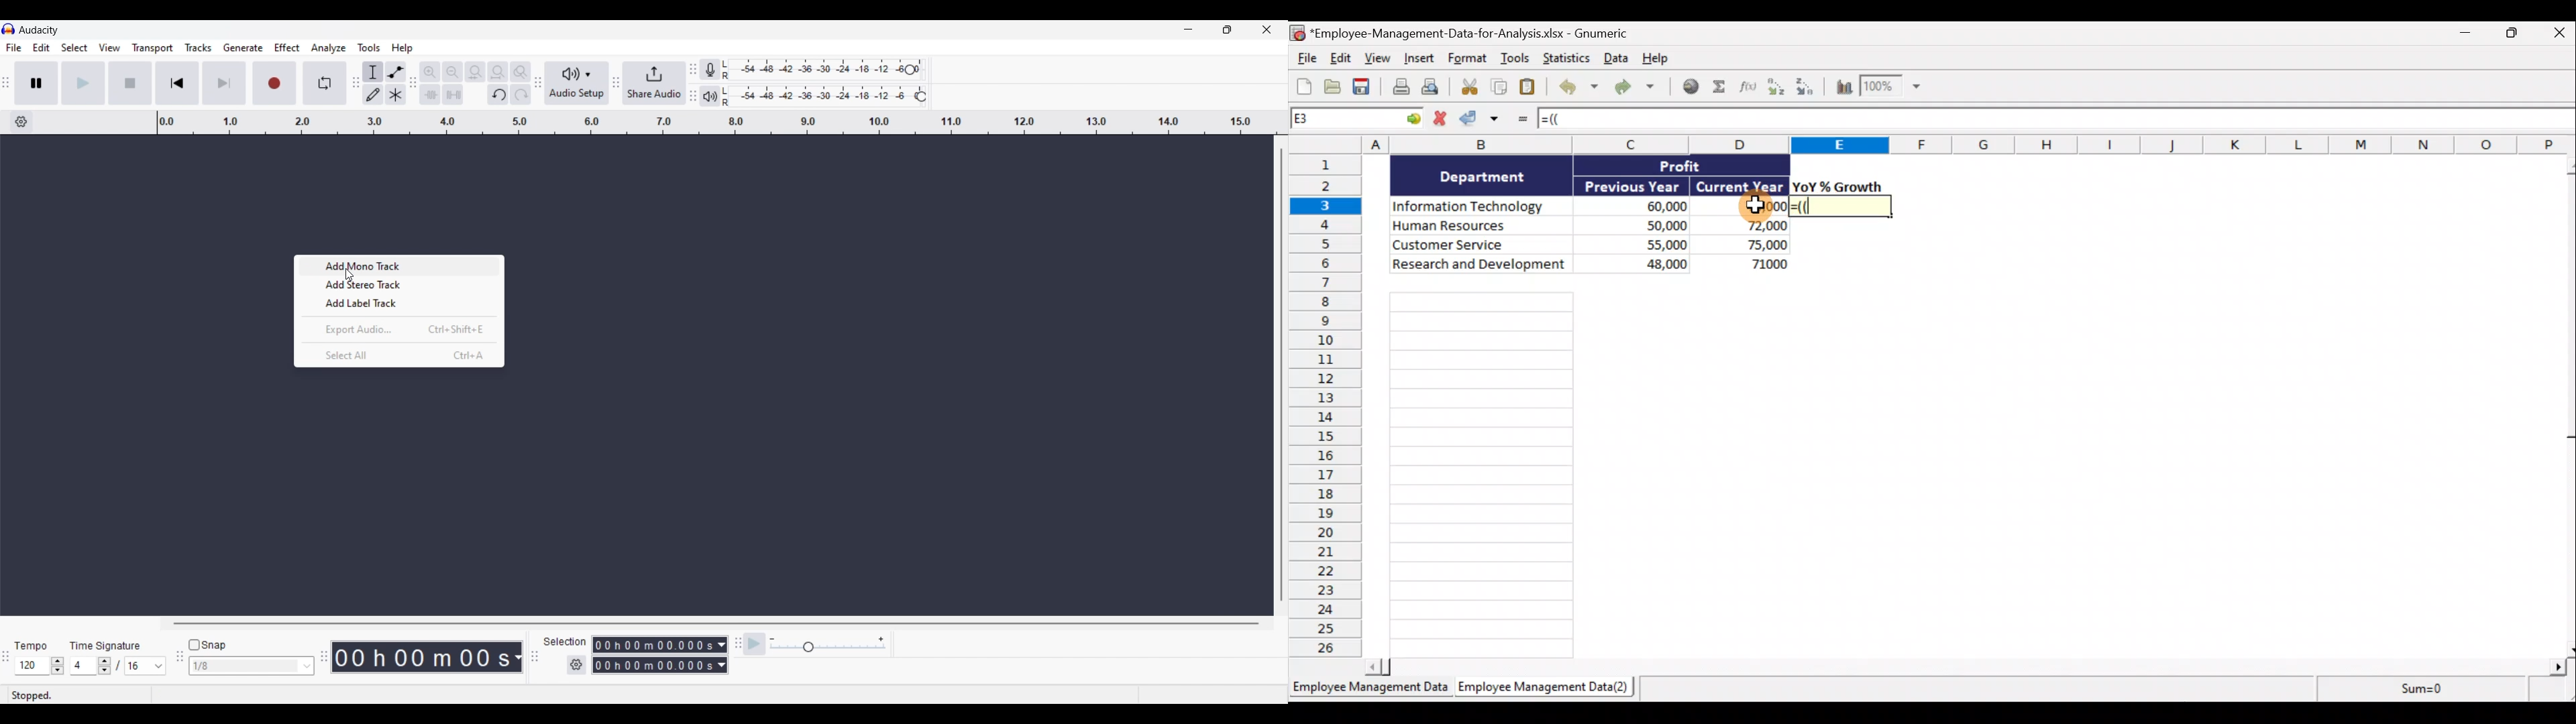 The width and height of the screenshot is (2576, 728). I want to click on Undo, so click(498, 95).